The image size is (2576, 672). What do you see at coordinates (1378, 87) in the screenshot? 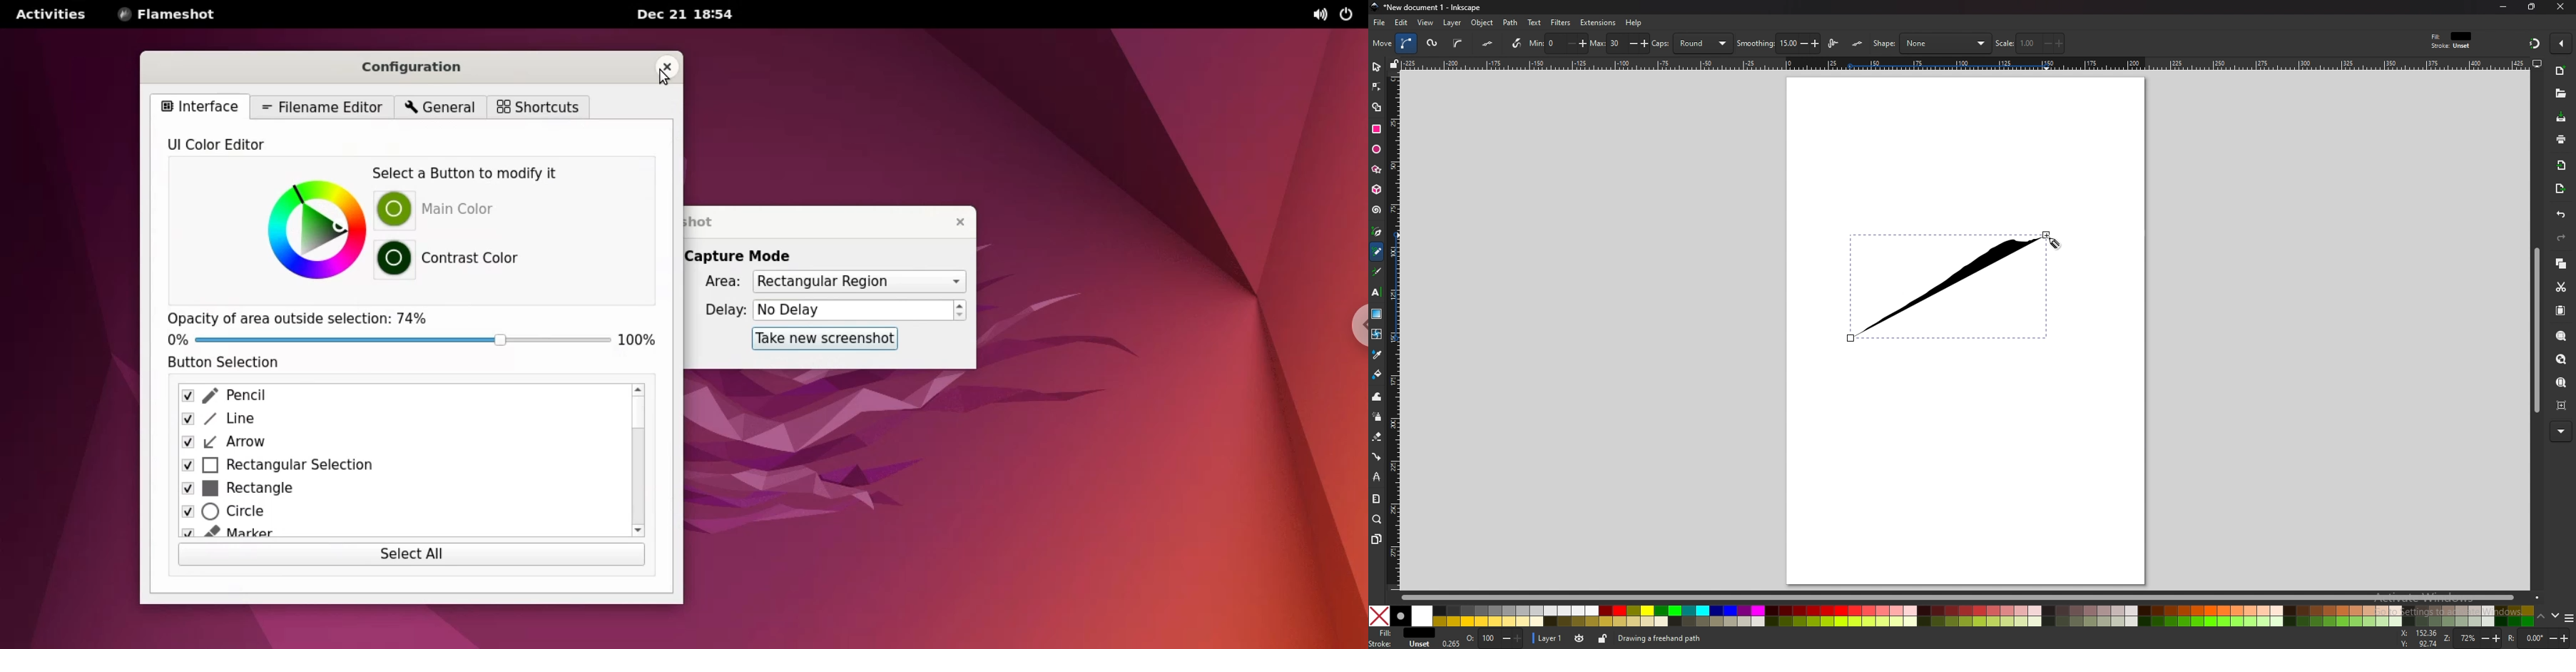
I see `node` at bounding box center [1378, 87].